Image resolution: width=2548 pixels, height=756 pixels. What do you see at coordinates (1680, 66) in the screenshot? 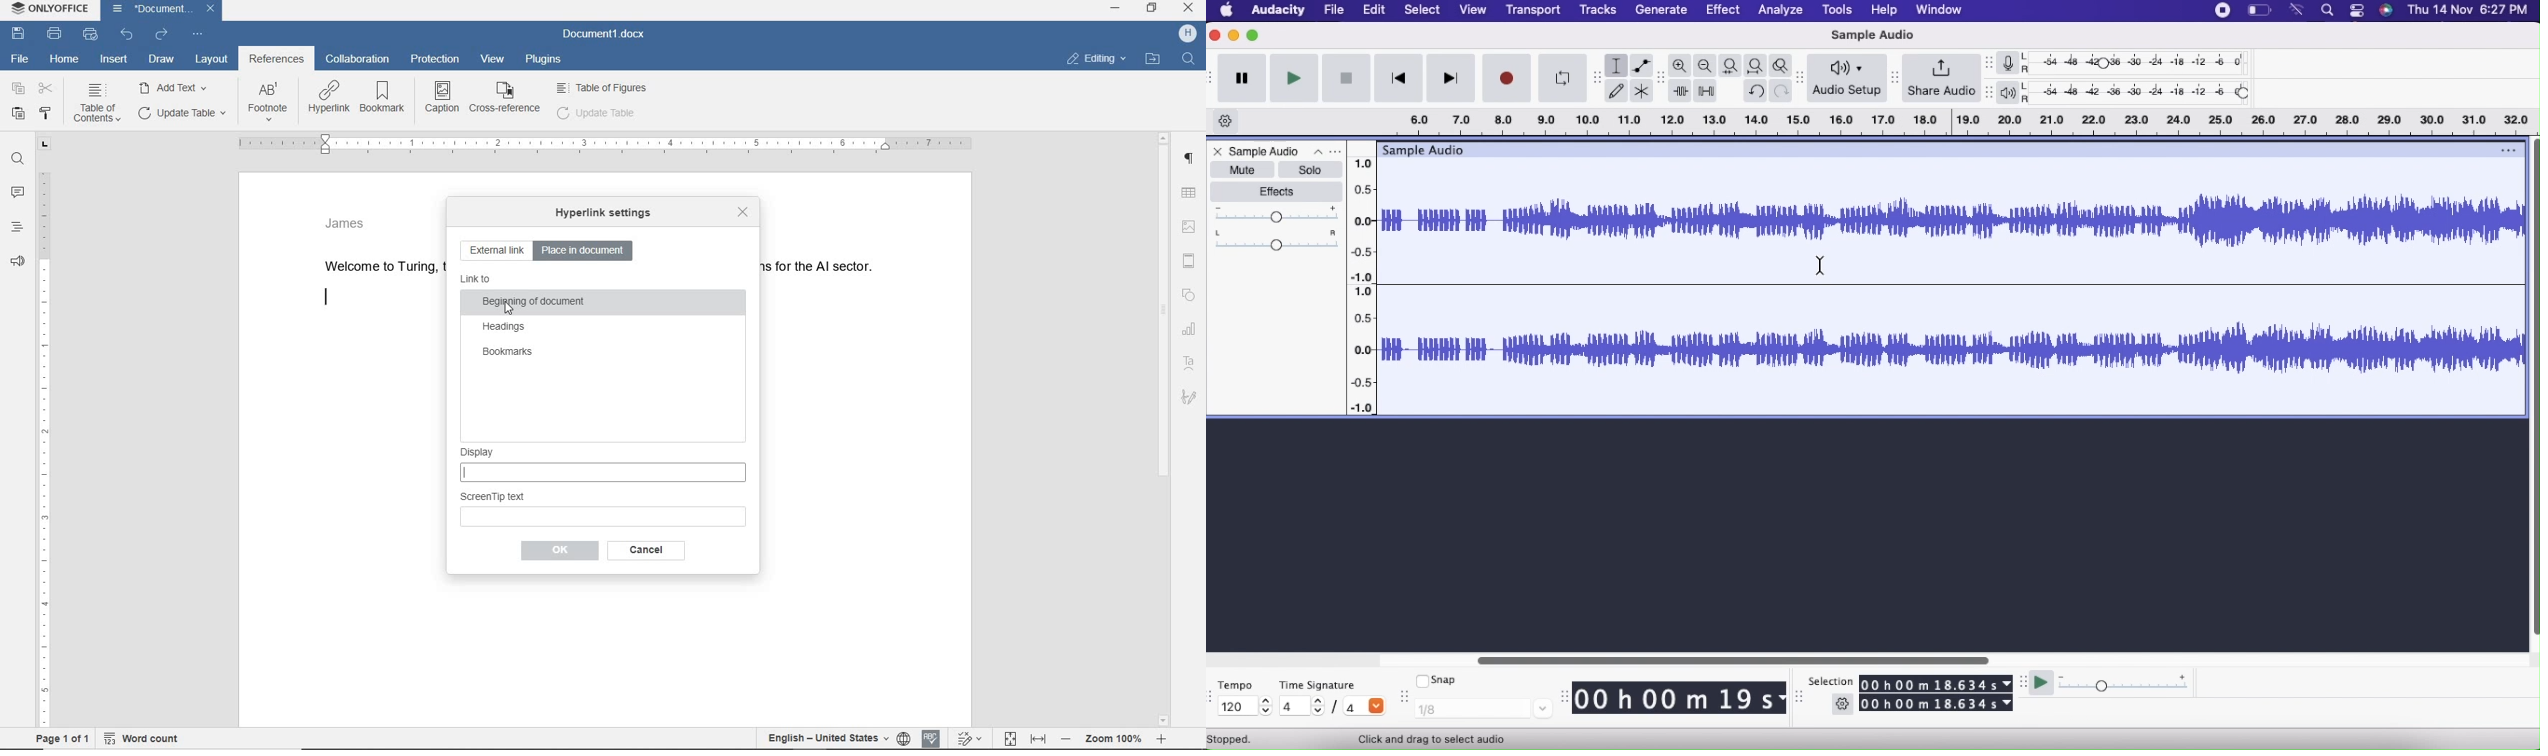
I see `Zoom In` at bounding box center [1680, 66].